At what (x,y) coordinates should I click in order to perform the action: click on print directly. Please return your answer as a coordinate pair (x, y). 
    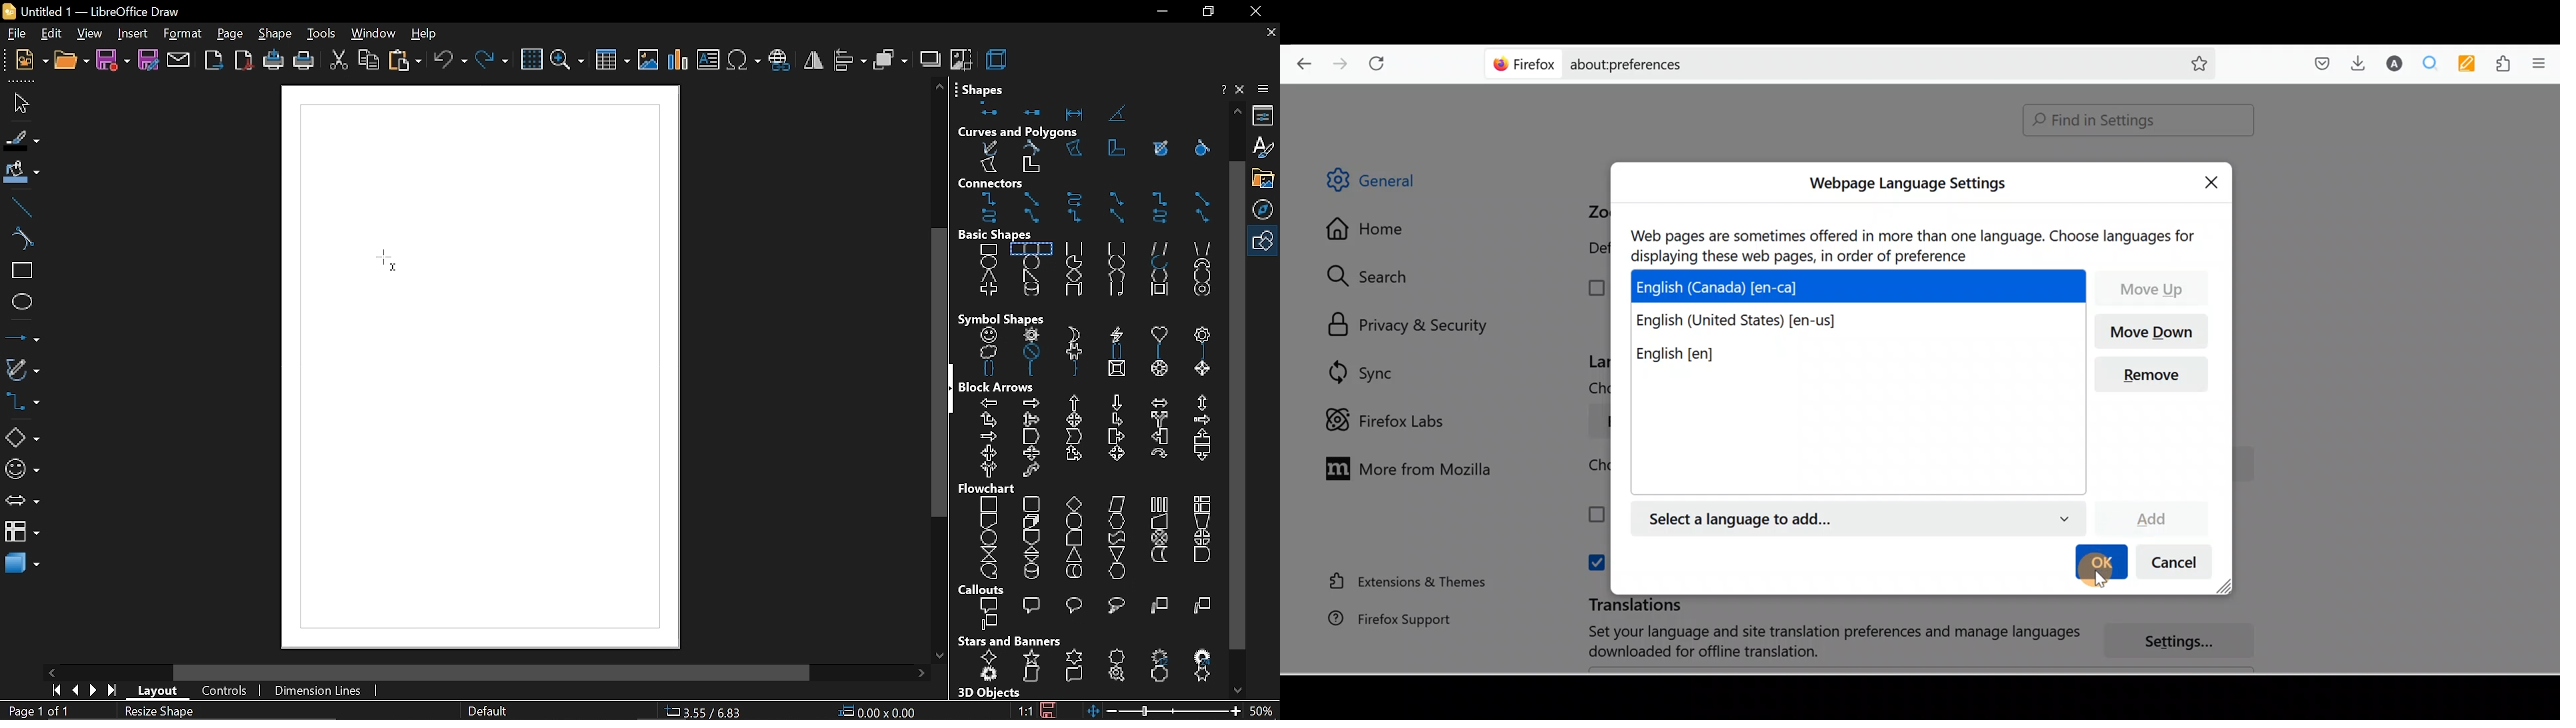
    Looking at the image, I should click on (272, 61).